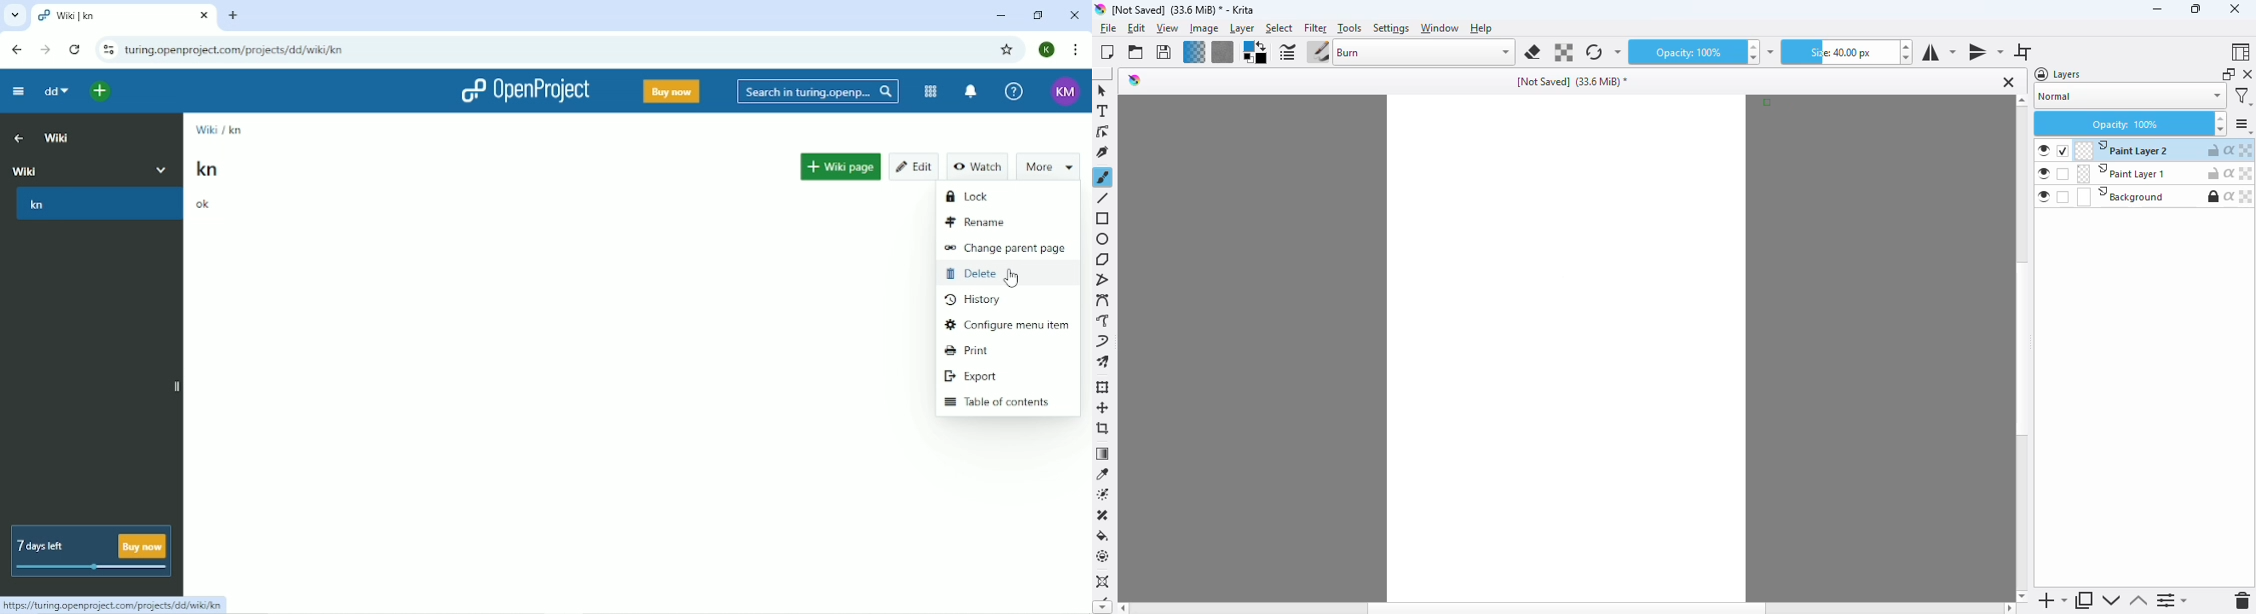 The height and width of the screenshot is (616, 2268). What do you see at coordinates (1439, 28) in the screenshot?
I see `window` at bounding box center [1439, 28].